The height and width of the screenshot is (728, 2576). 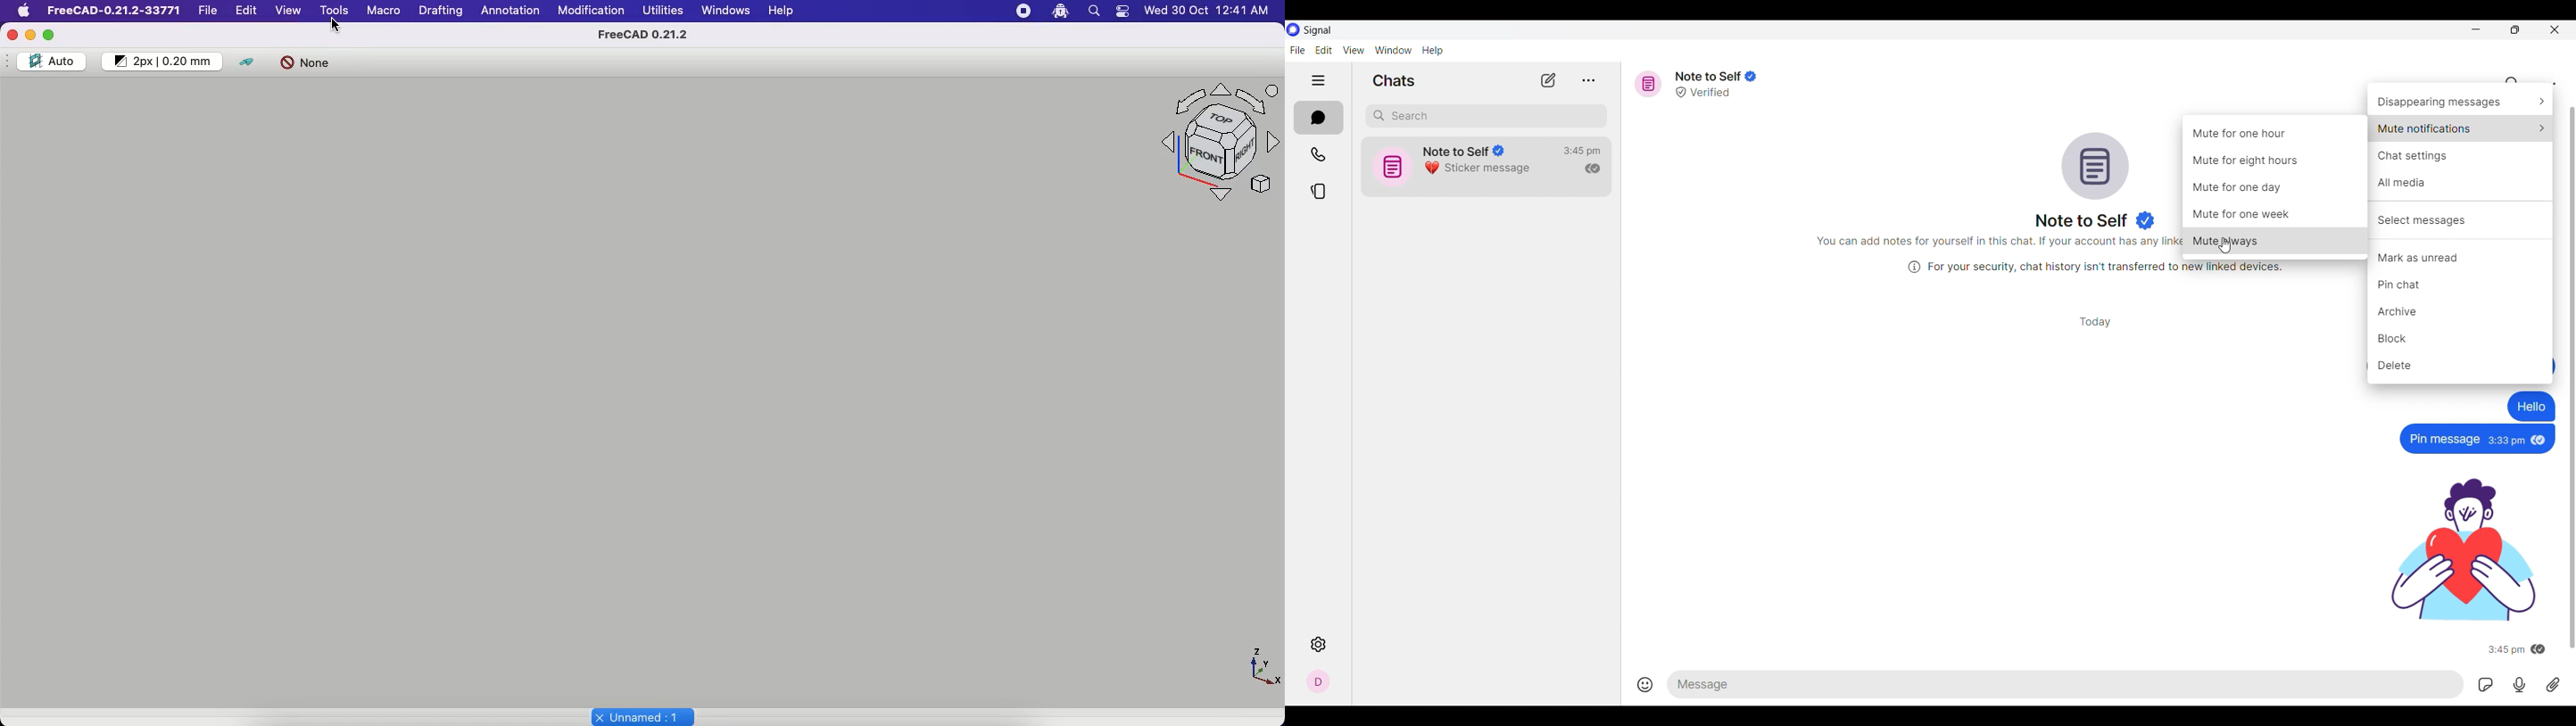 I want to click on All media, so click(x=2461, y=182).